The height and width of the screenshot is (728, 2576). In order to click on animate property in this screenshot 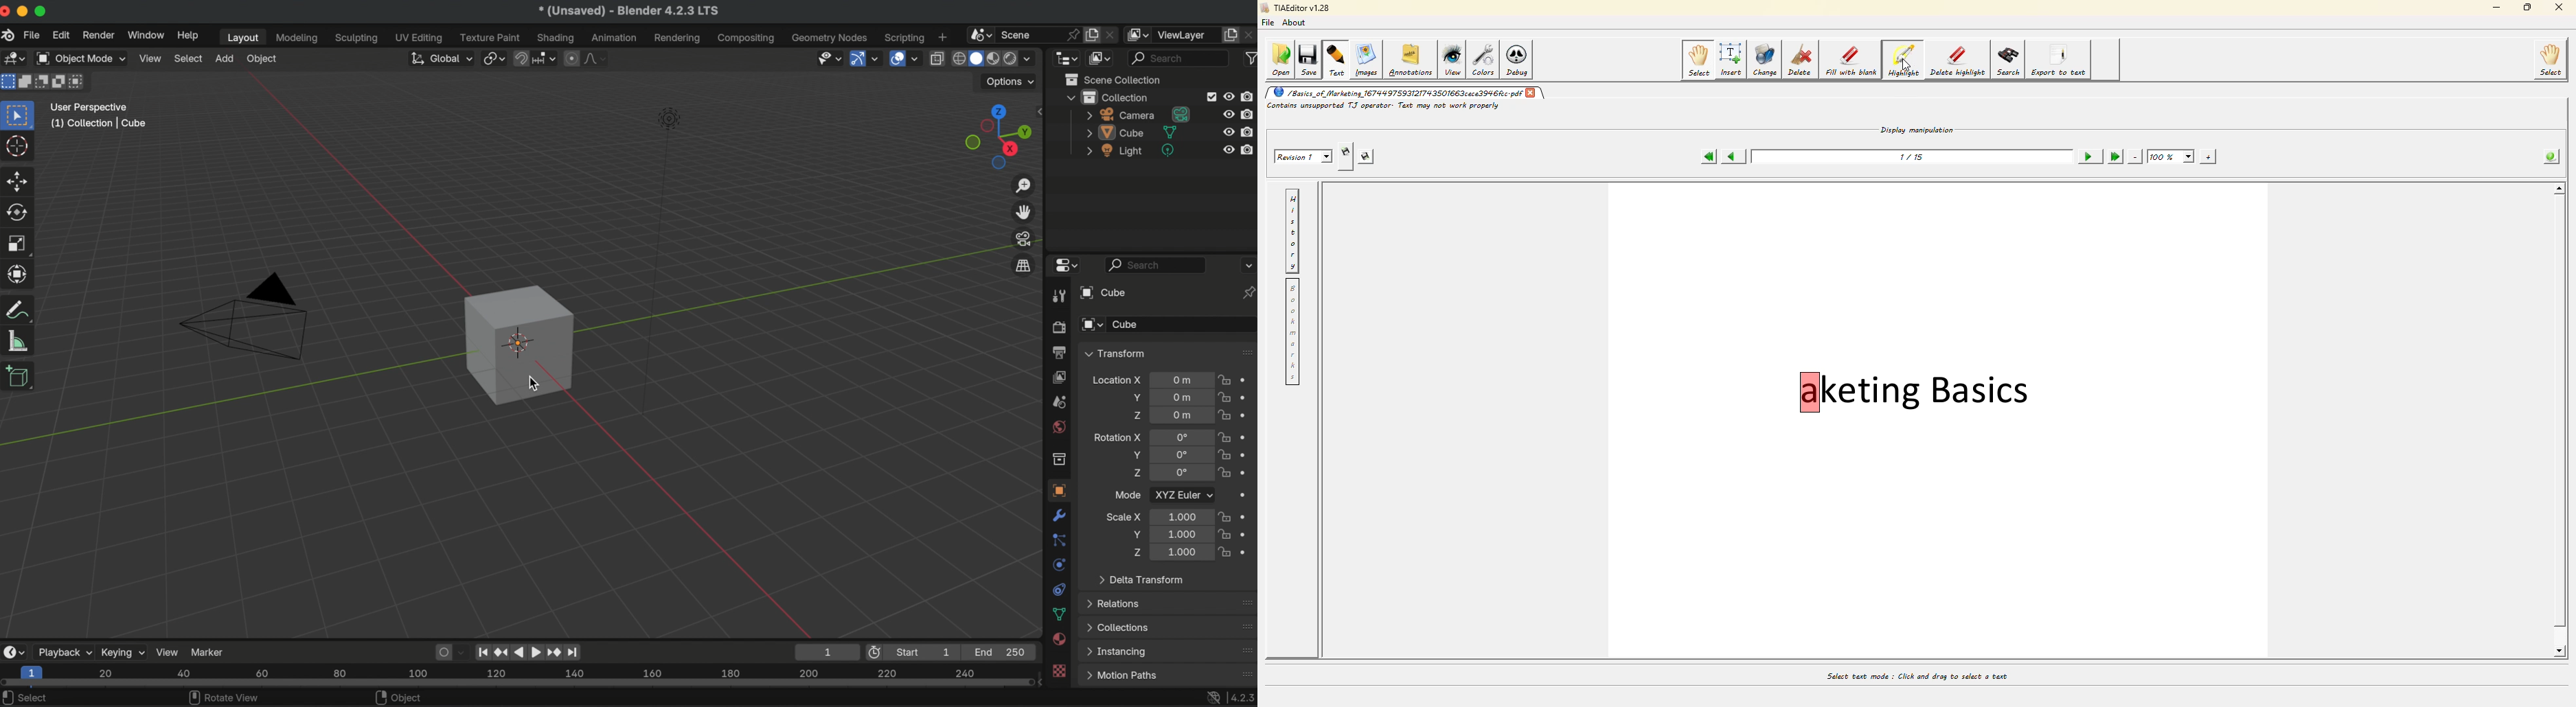, I will do `click(1246, 380)`.